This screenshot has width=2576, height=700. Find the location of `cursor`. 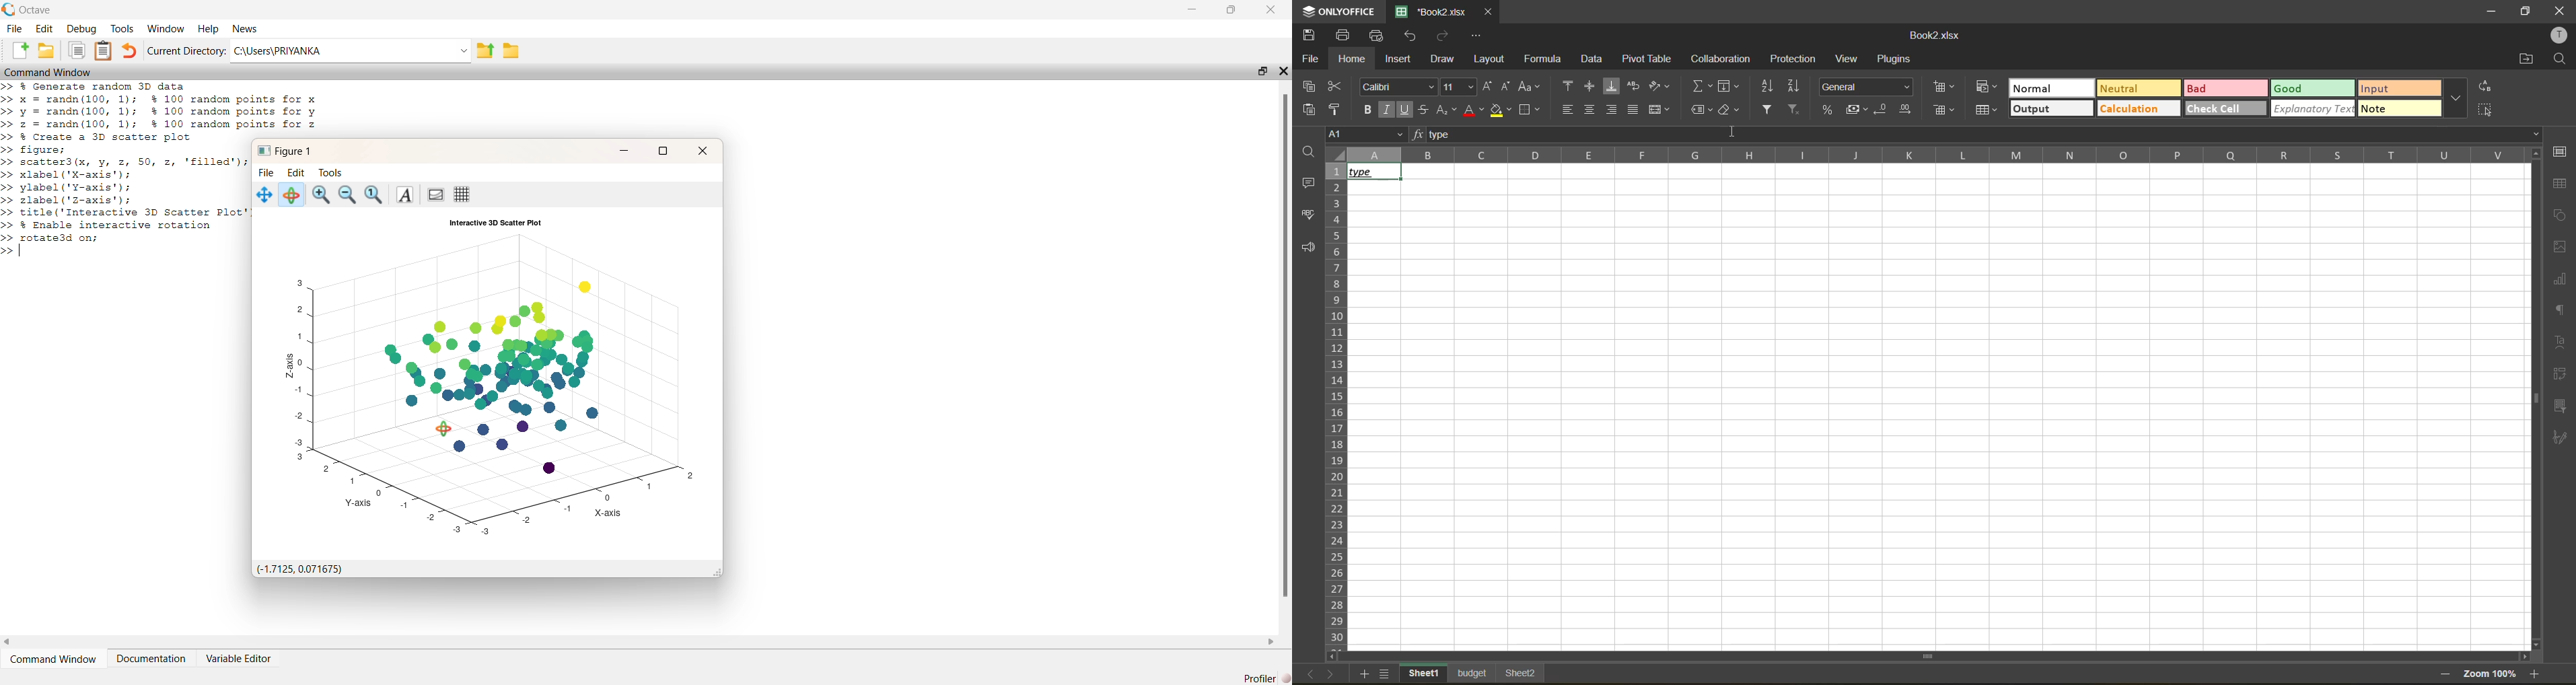

cursor is located at coordinates (1732, 132).